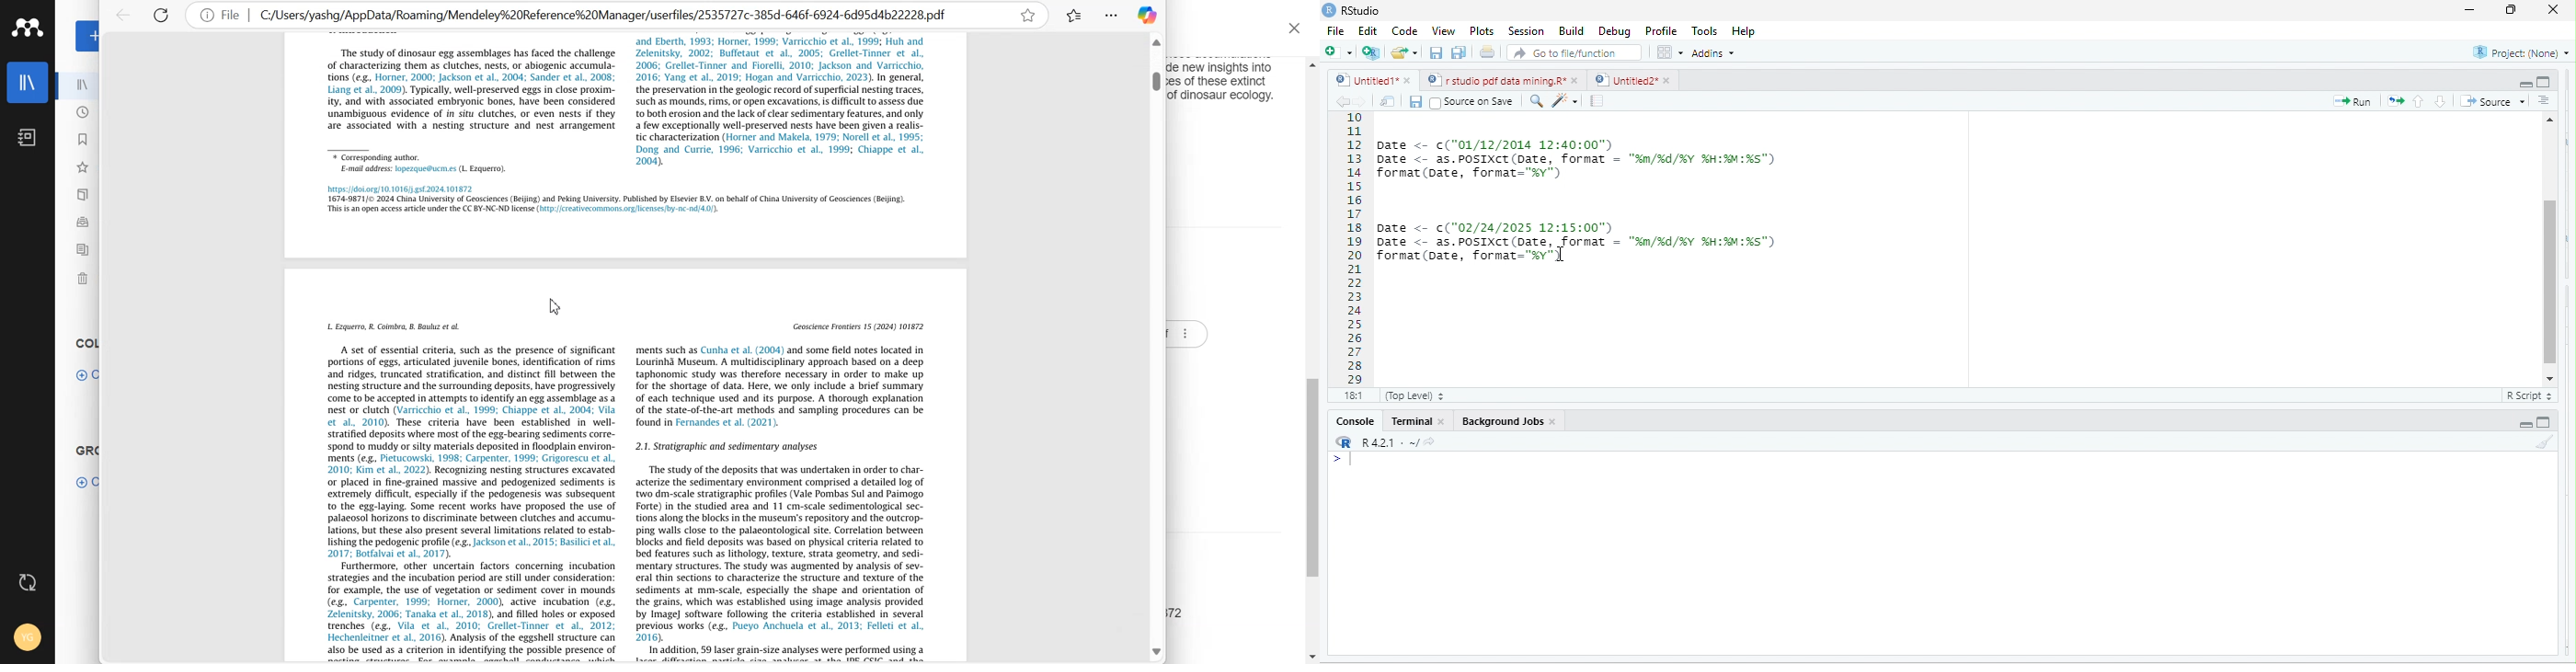  I want to click on close, so click(1406, 80).